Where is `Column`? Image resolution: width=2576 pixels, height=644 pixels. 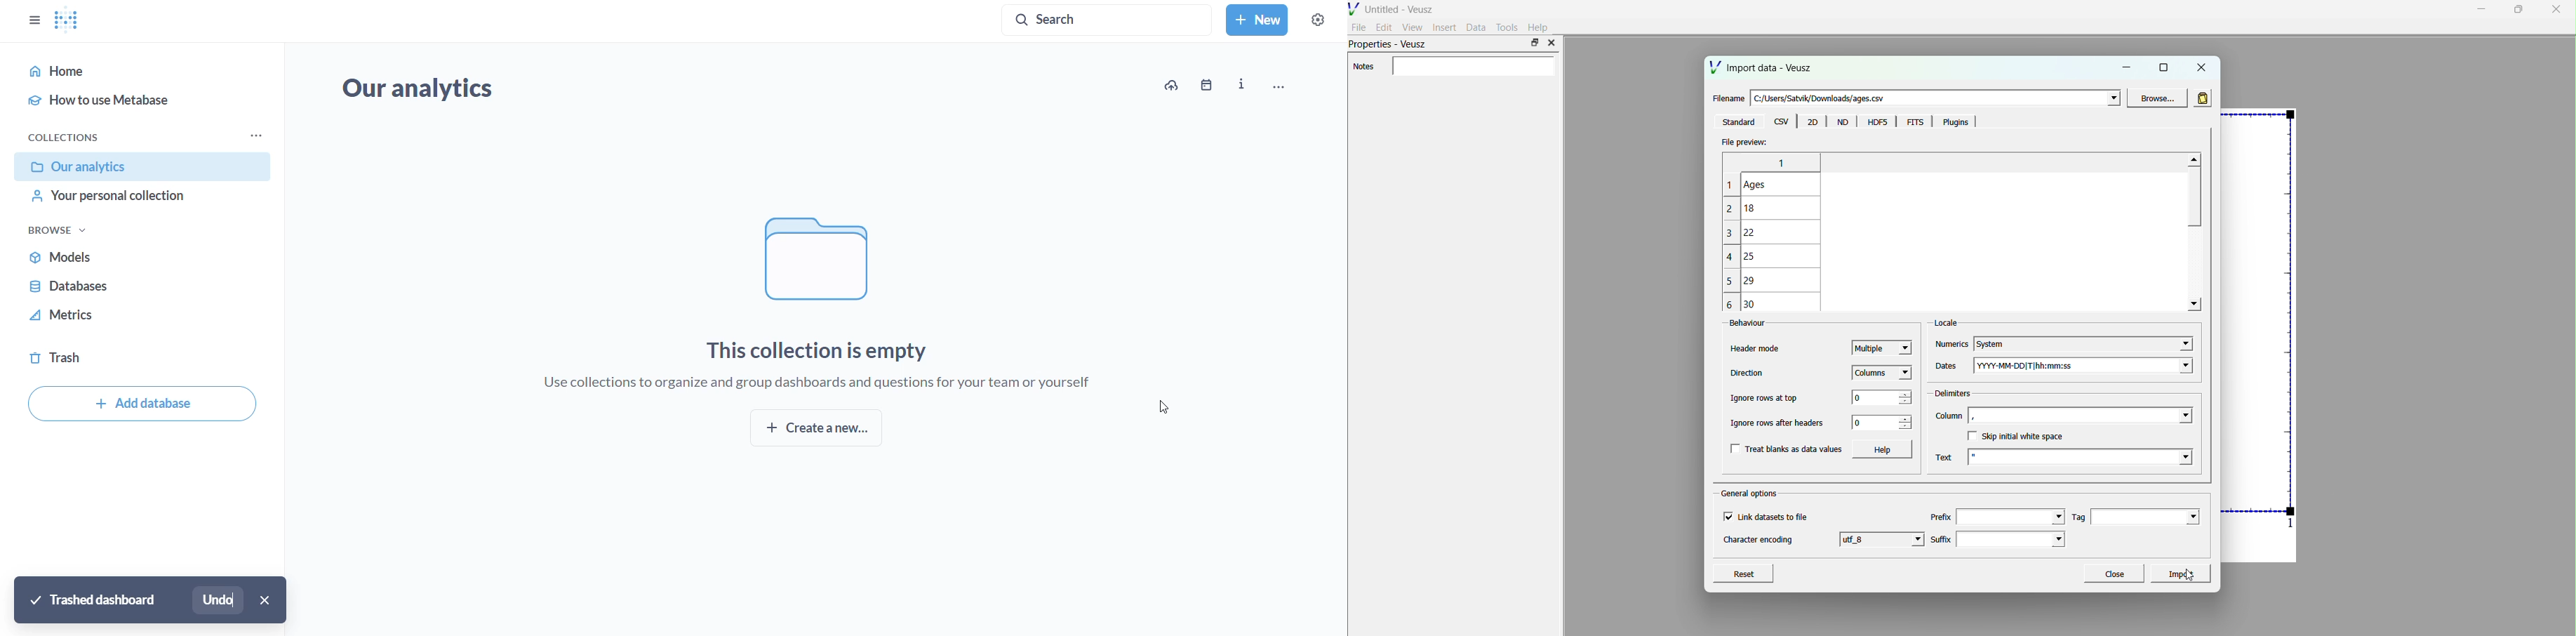 Column is located at coordinates (1948, 415).